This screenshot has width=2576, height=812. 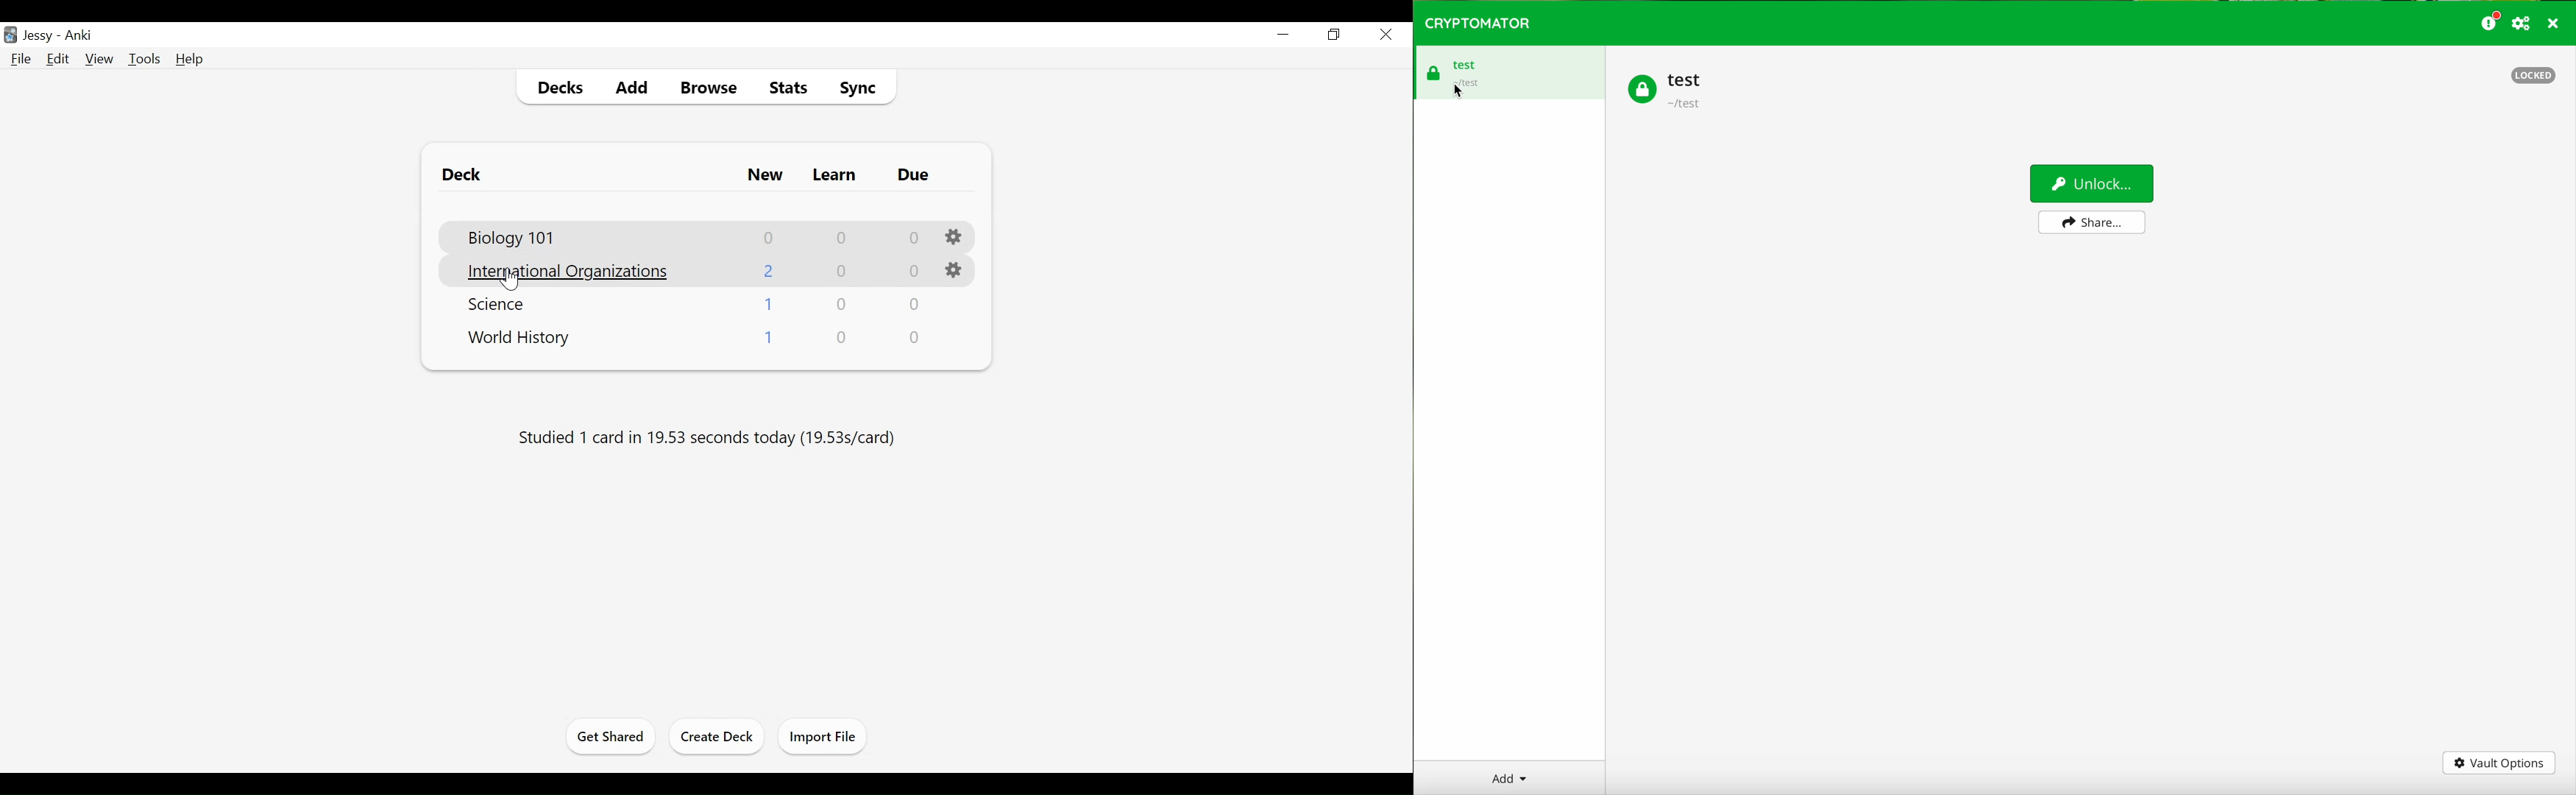 I want to click on Learn Card Count, so click(x=842, y=238).